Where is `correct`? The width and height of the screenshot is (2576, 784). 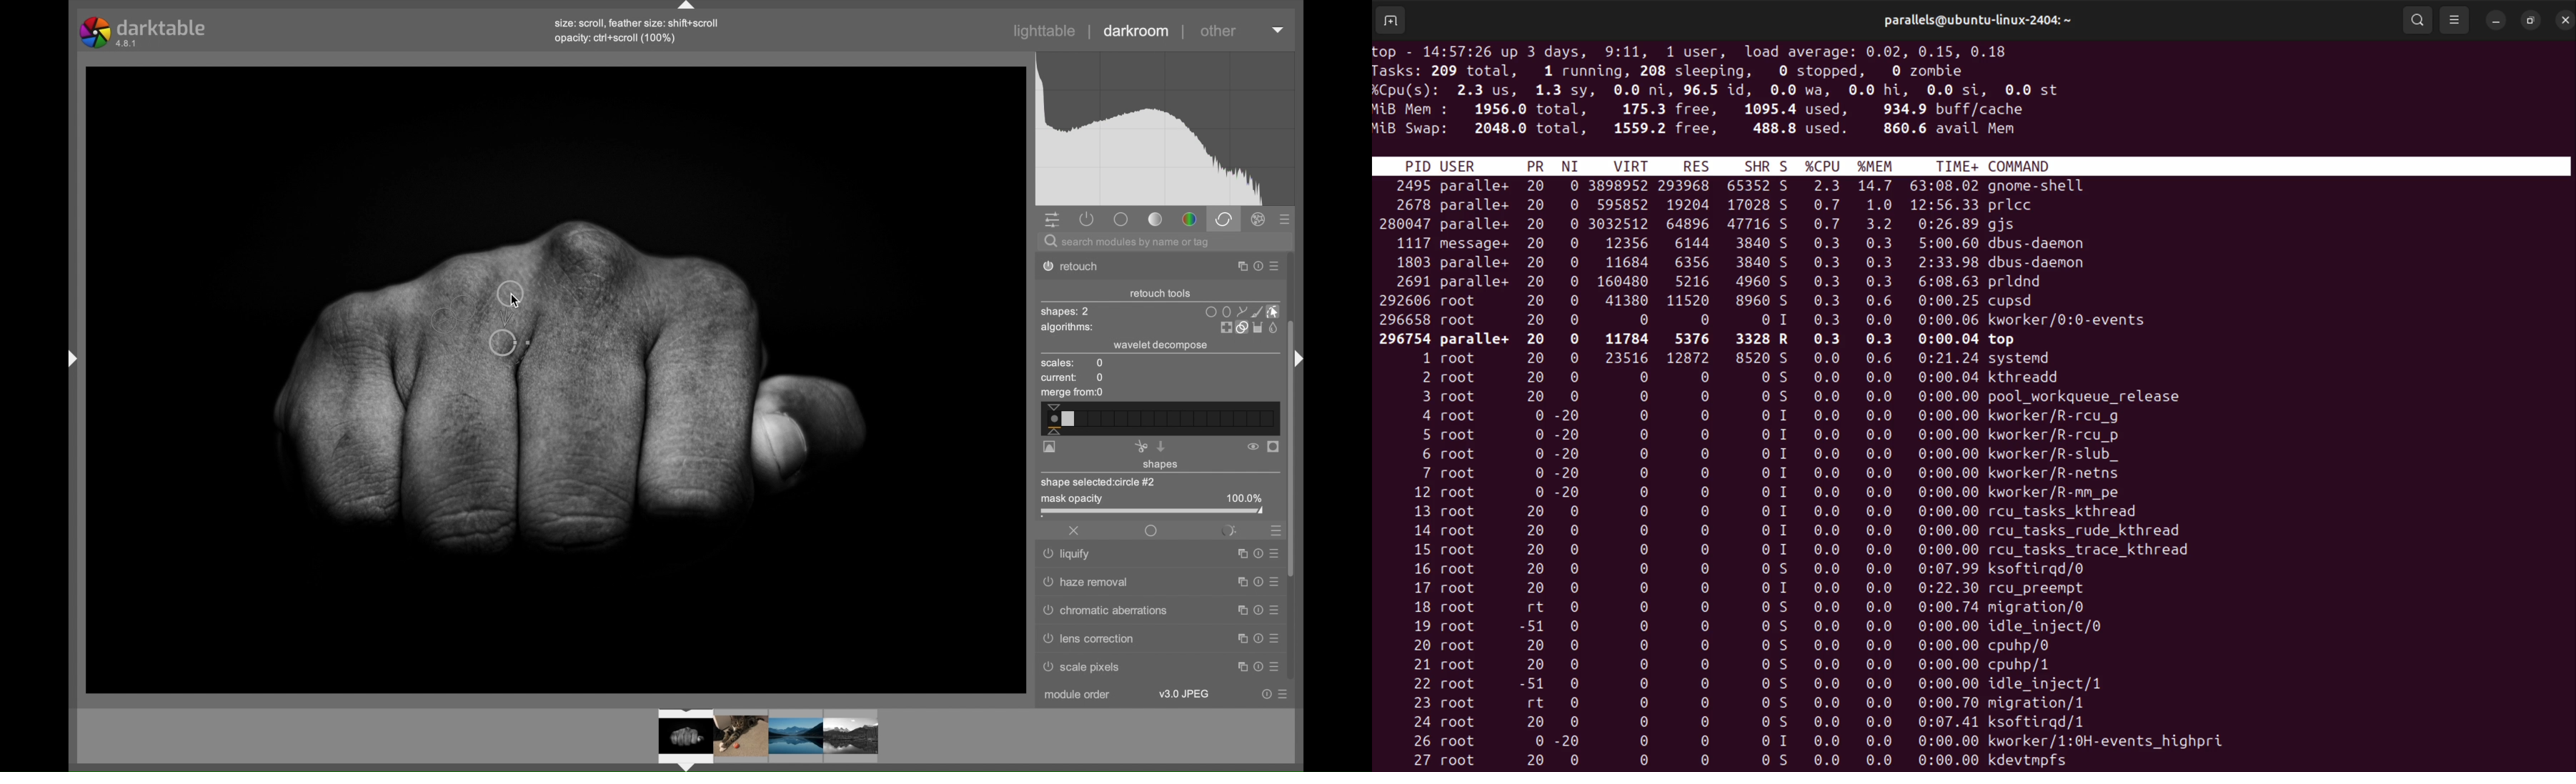
correct is located at coordinates (1223, 219).